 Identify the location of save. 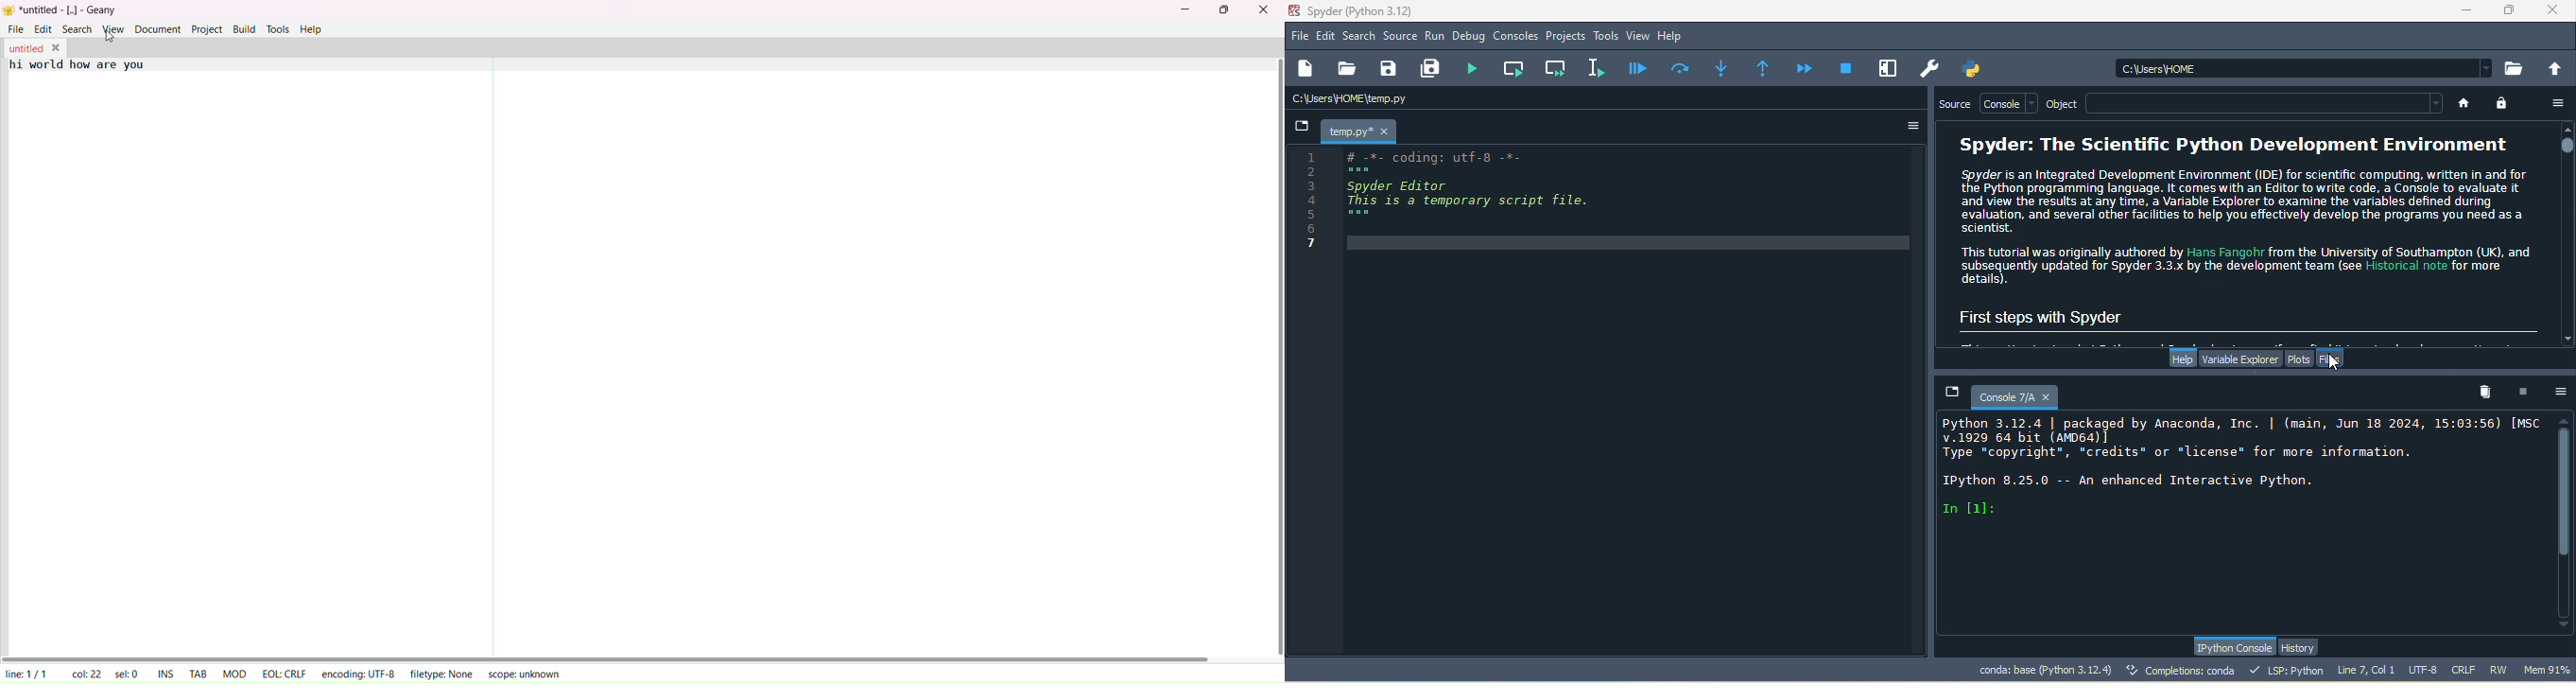
(1390, 69).